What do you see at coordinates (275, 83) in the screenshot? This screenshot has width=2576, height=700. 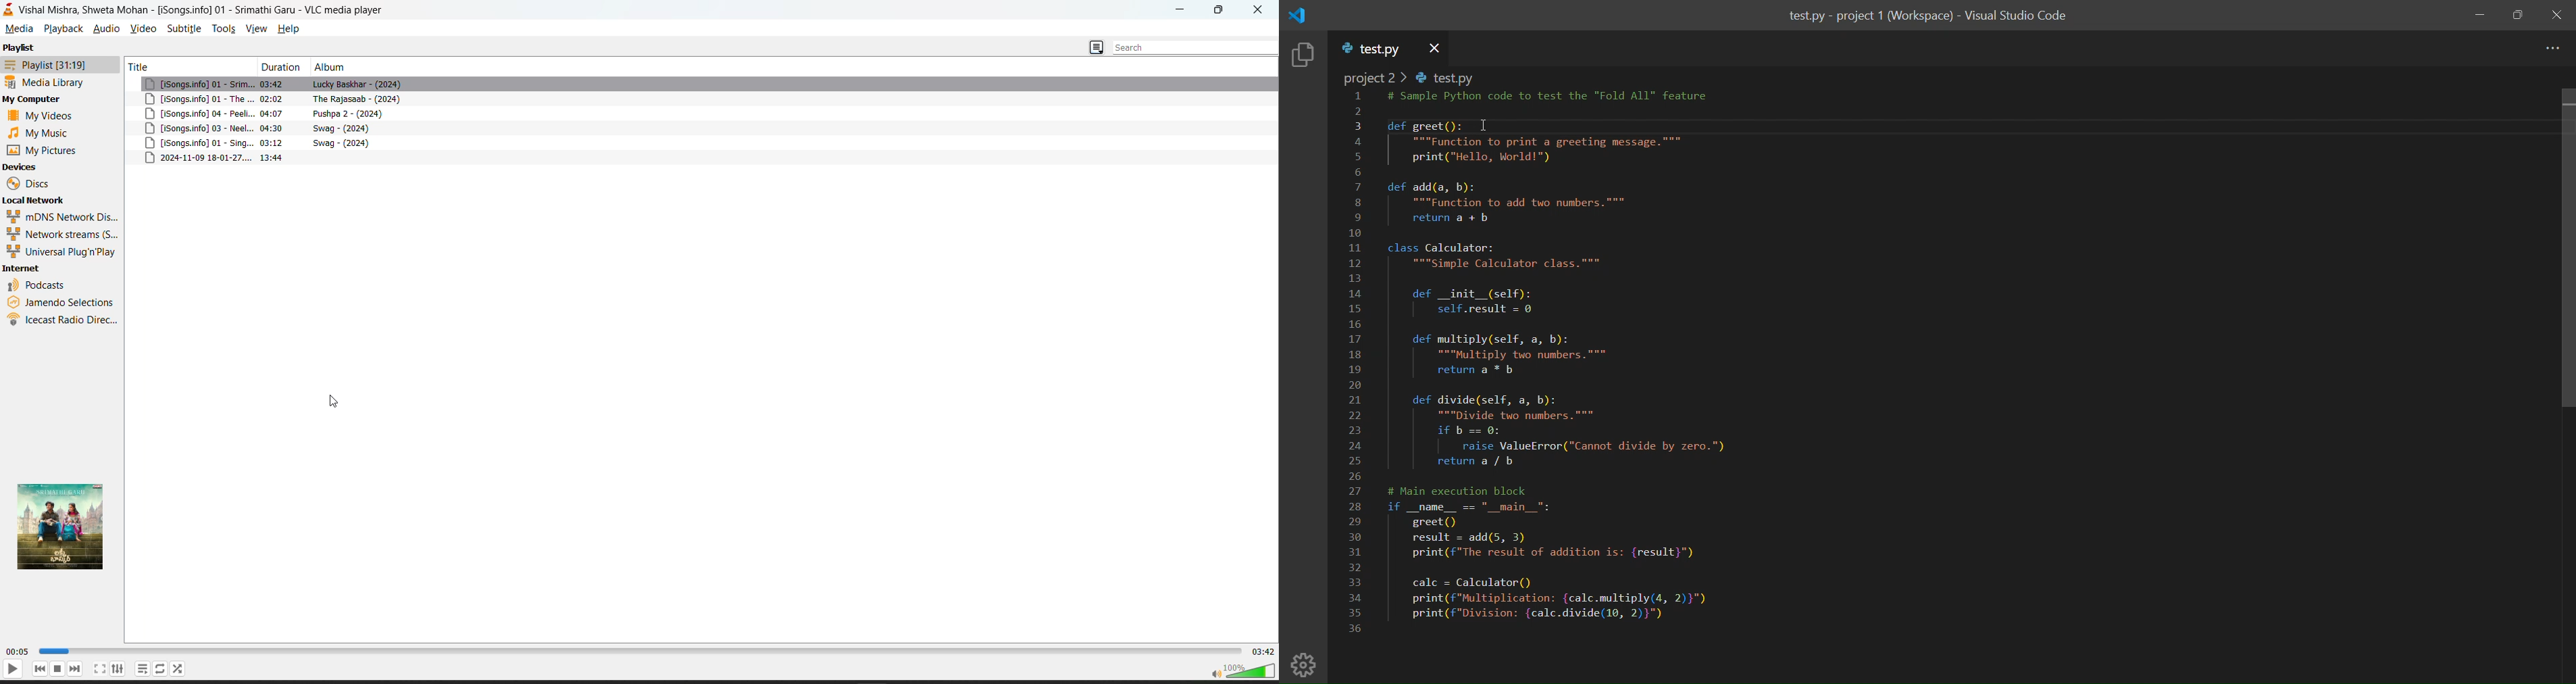 I see `03:42` at bounding box center [275, 83].